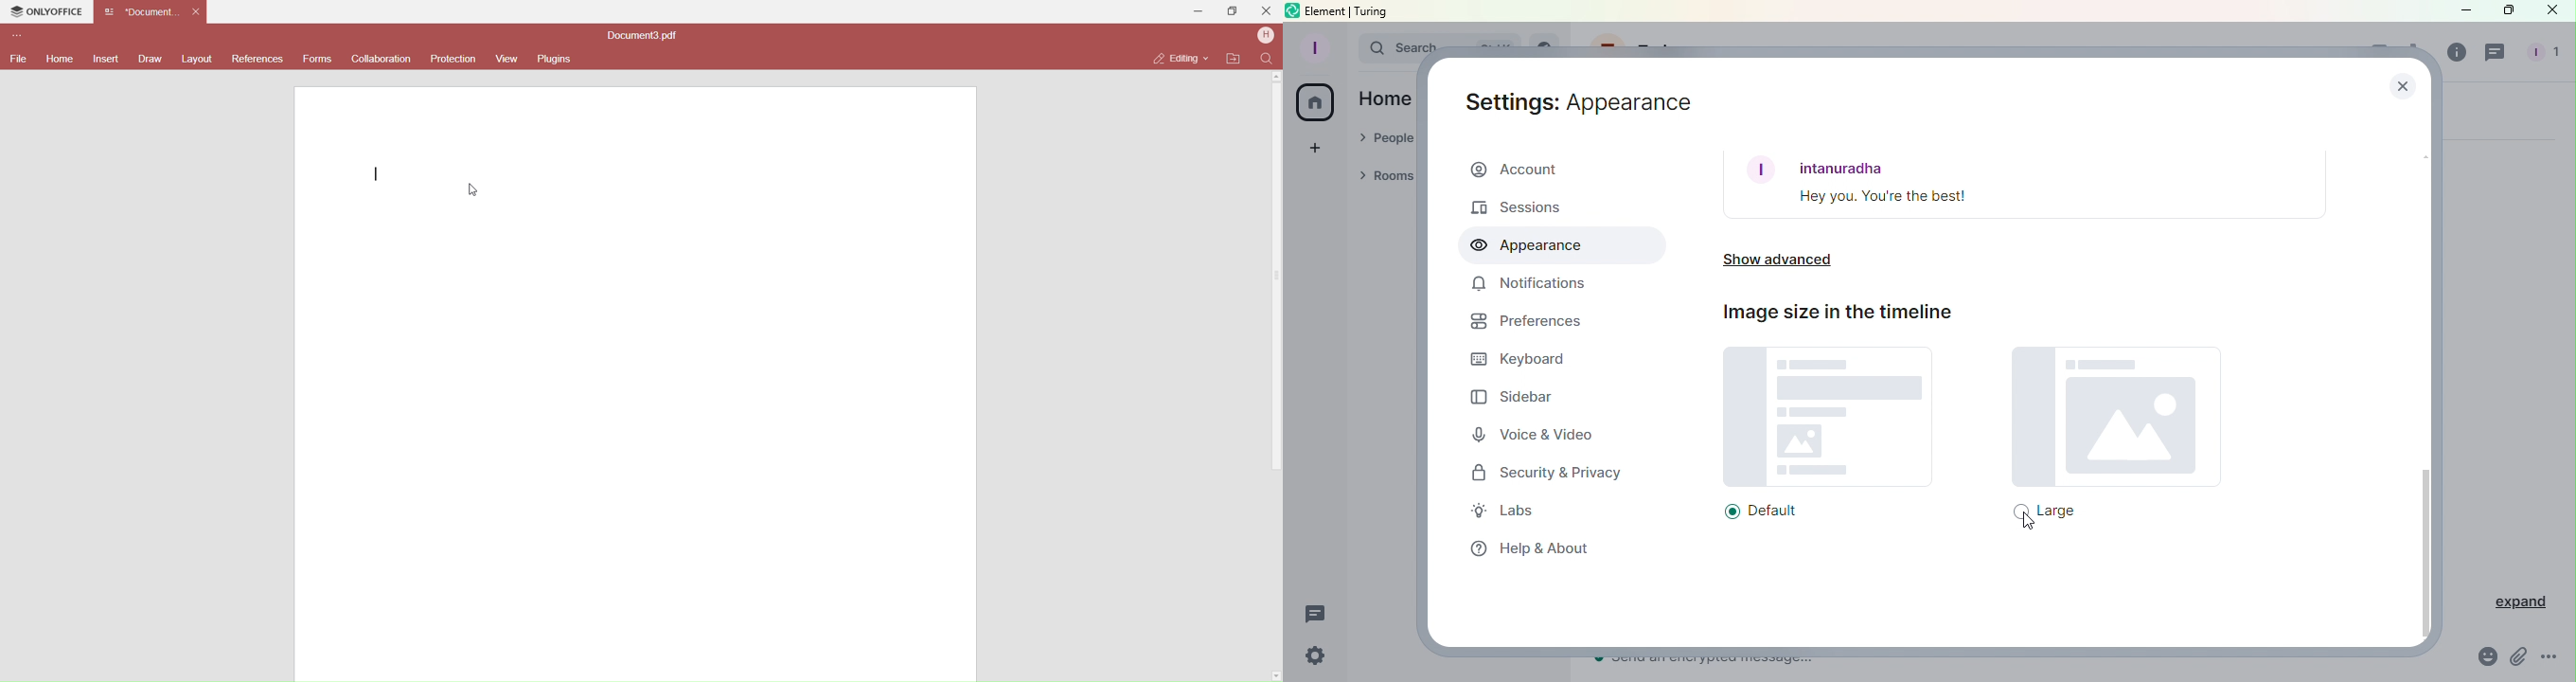 This screenshot has width=2576, height=700. Describe the element at coordinates (2552, 14) in the screenshot. I see `Close` at that location.